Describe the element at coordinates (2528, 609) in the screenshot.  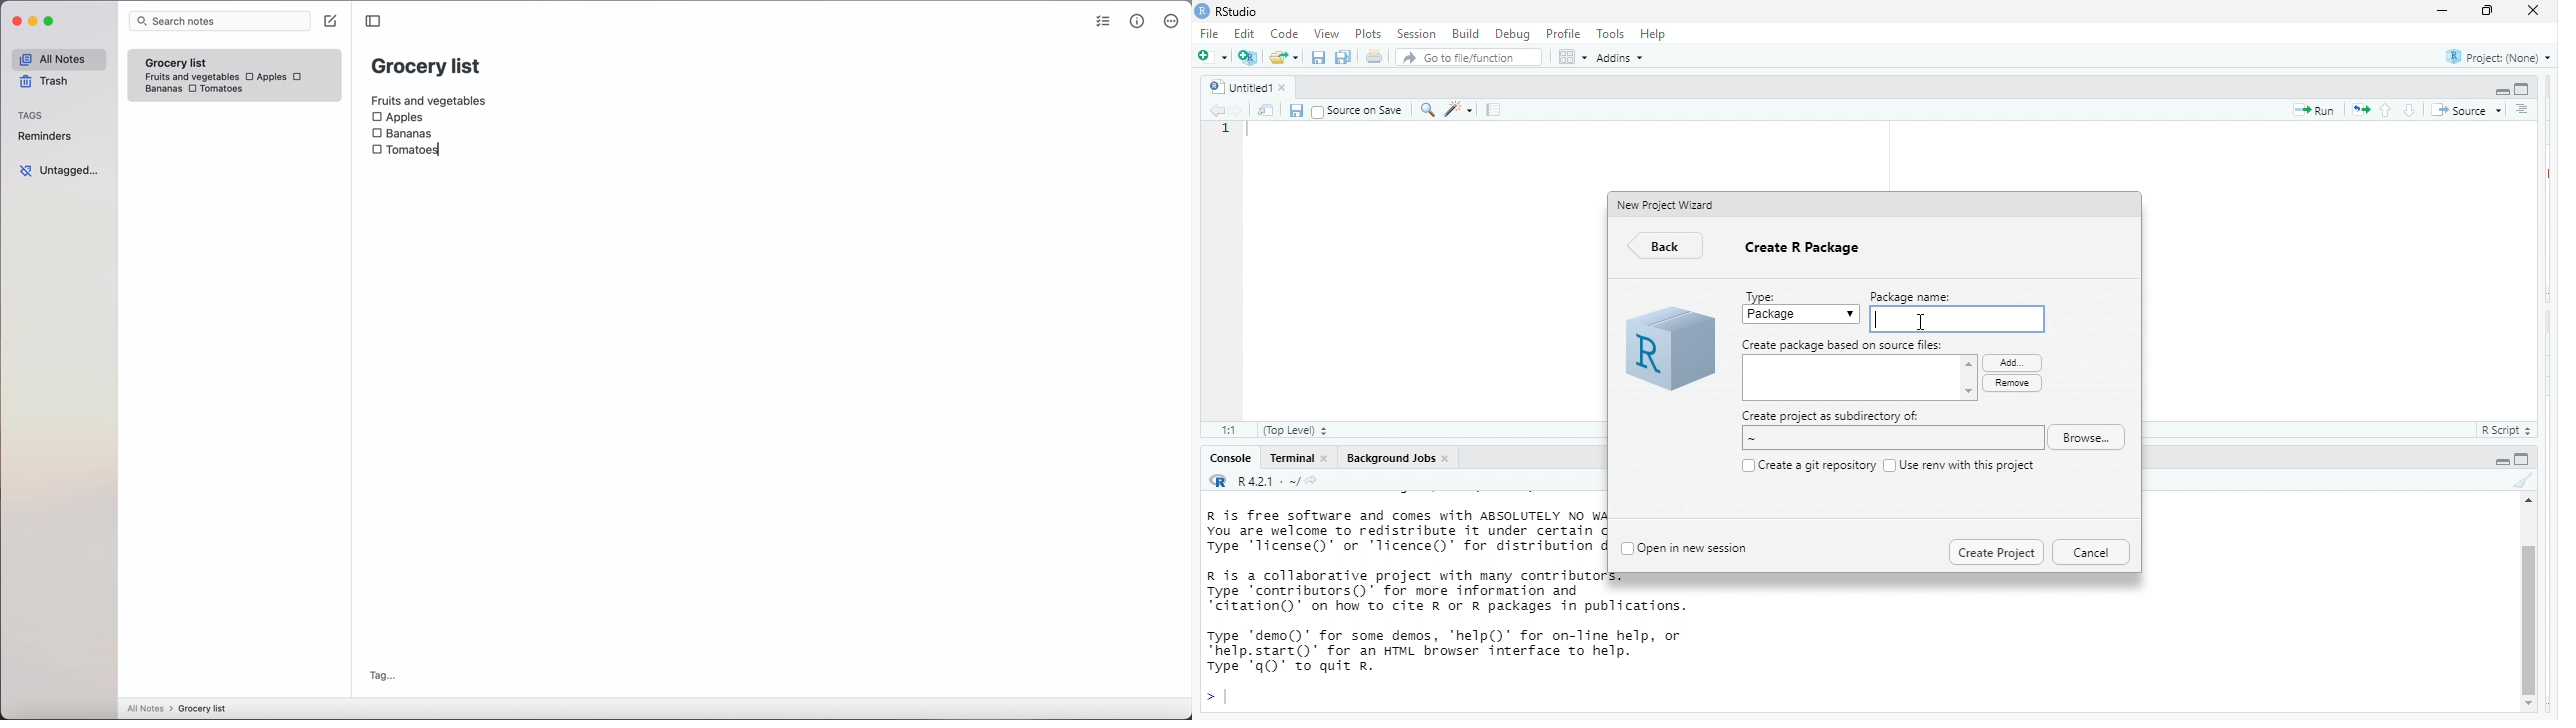
I see `vertical scroll bar` at that location.